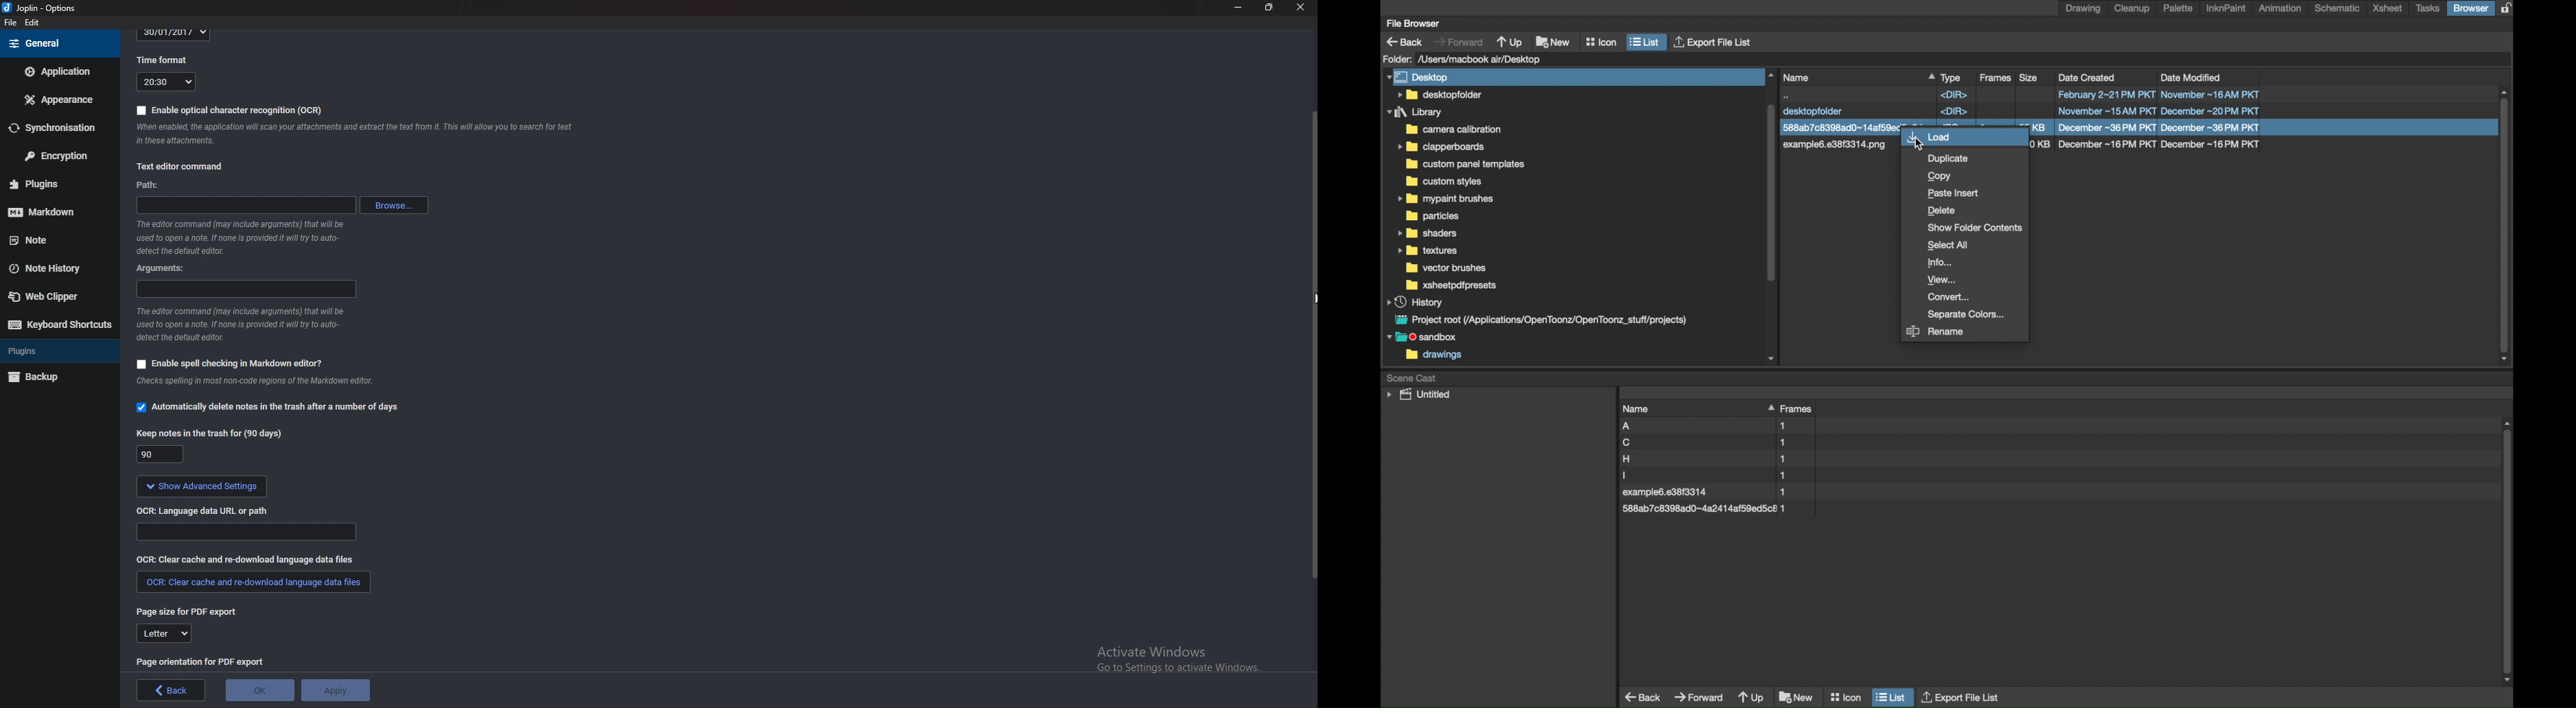  What do you see at coordinates (53, 183) in the screenshot?
I see `Plugins` at bounding box center [53, 183].